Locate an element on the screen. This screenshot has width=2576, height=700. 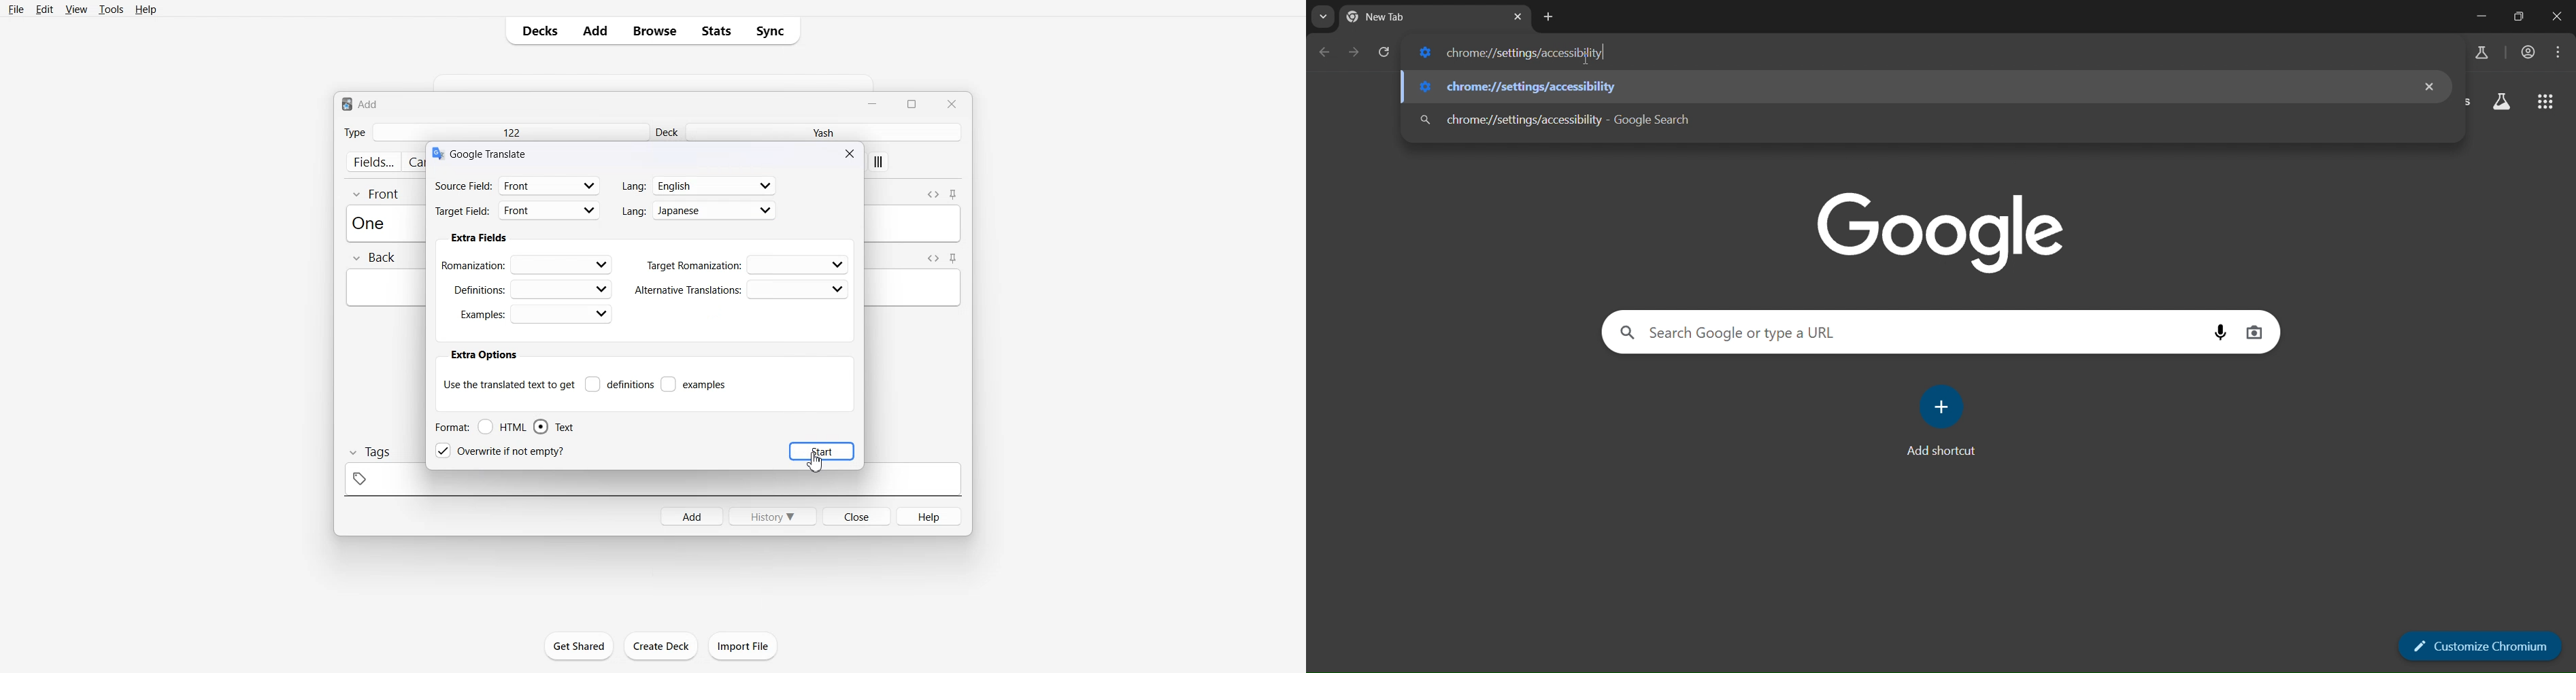
Add shortcut is located at coordinates (1937, 452).